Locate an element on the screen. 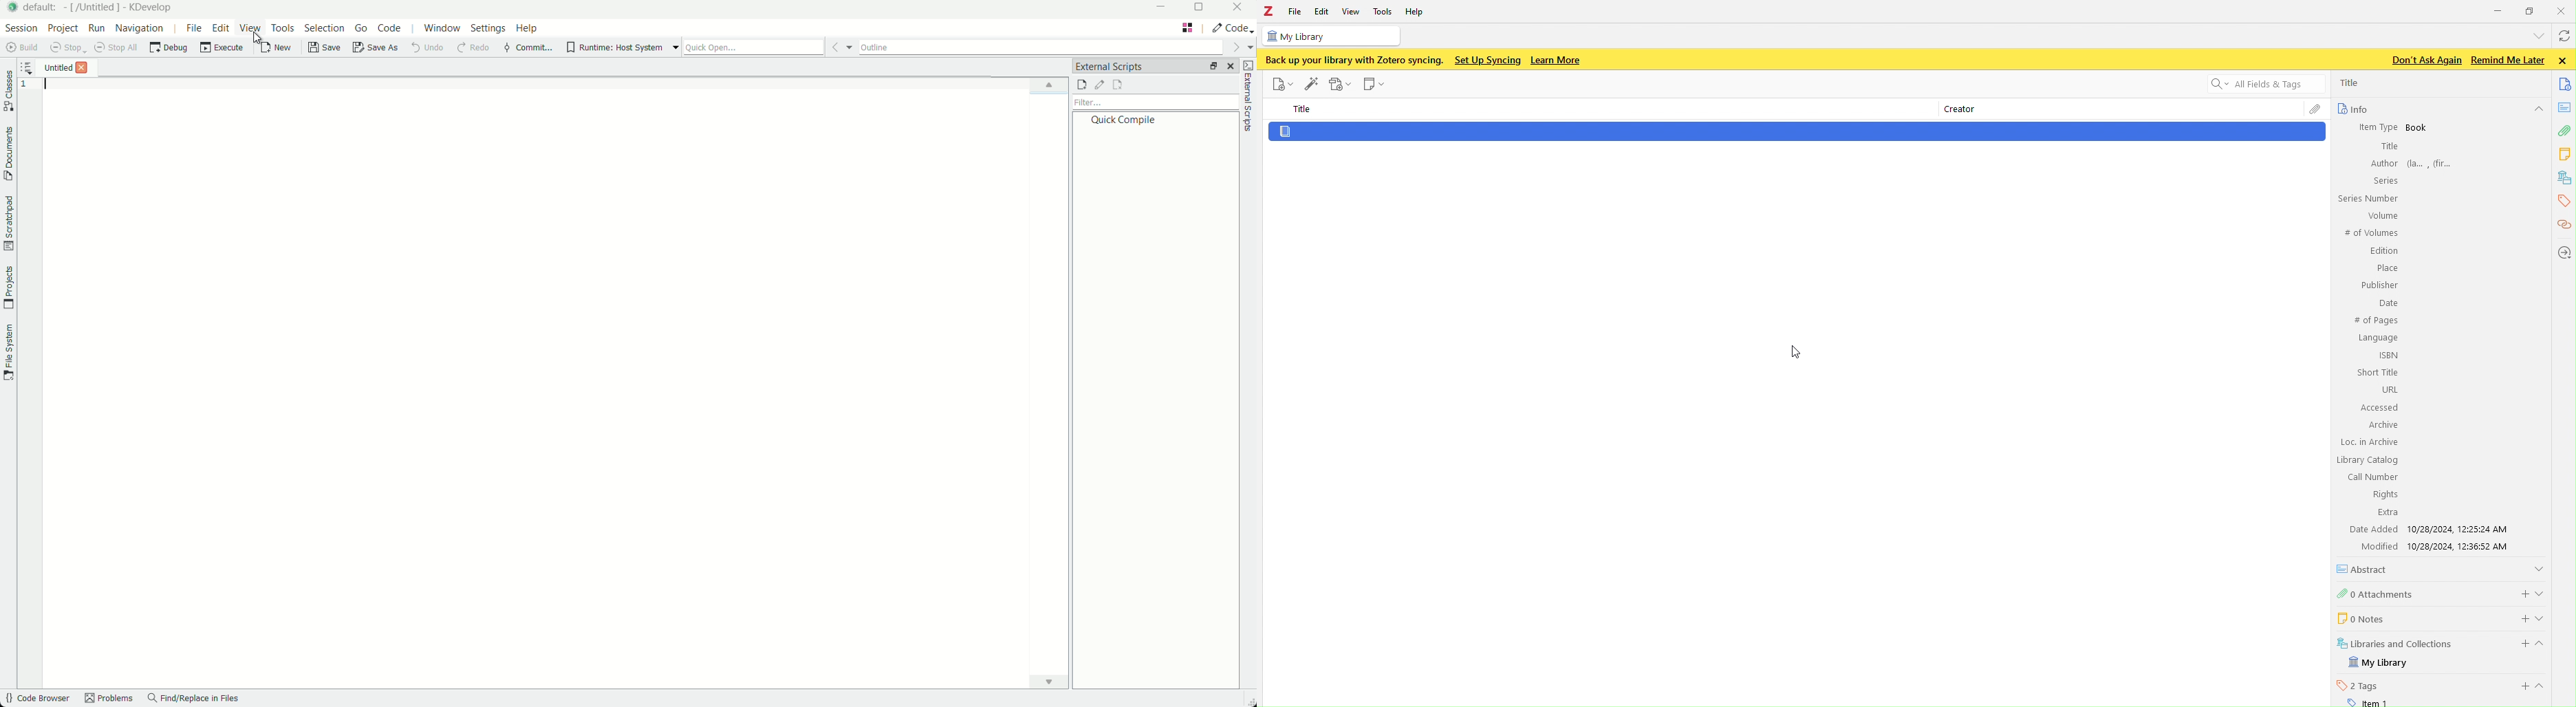 This screenshot has width=2576, height=728. edit external scripts is located at coordinates (1100, 85).